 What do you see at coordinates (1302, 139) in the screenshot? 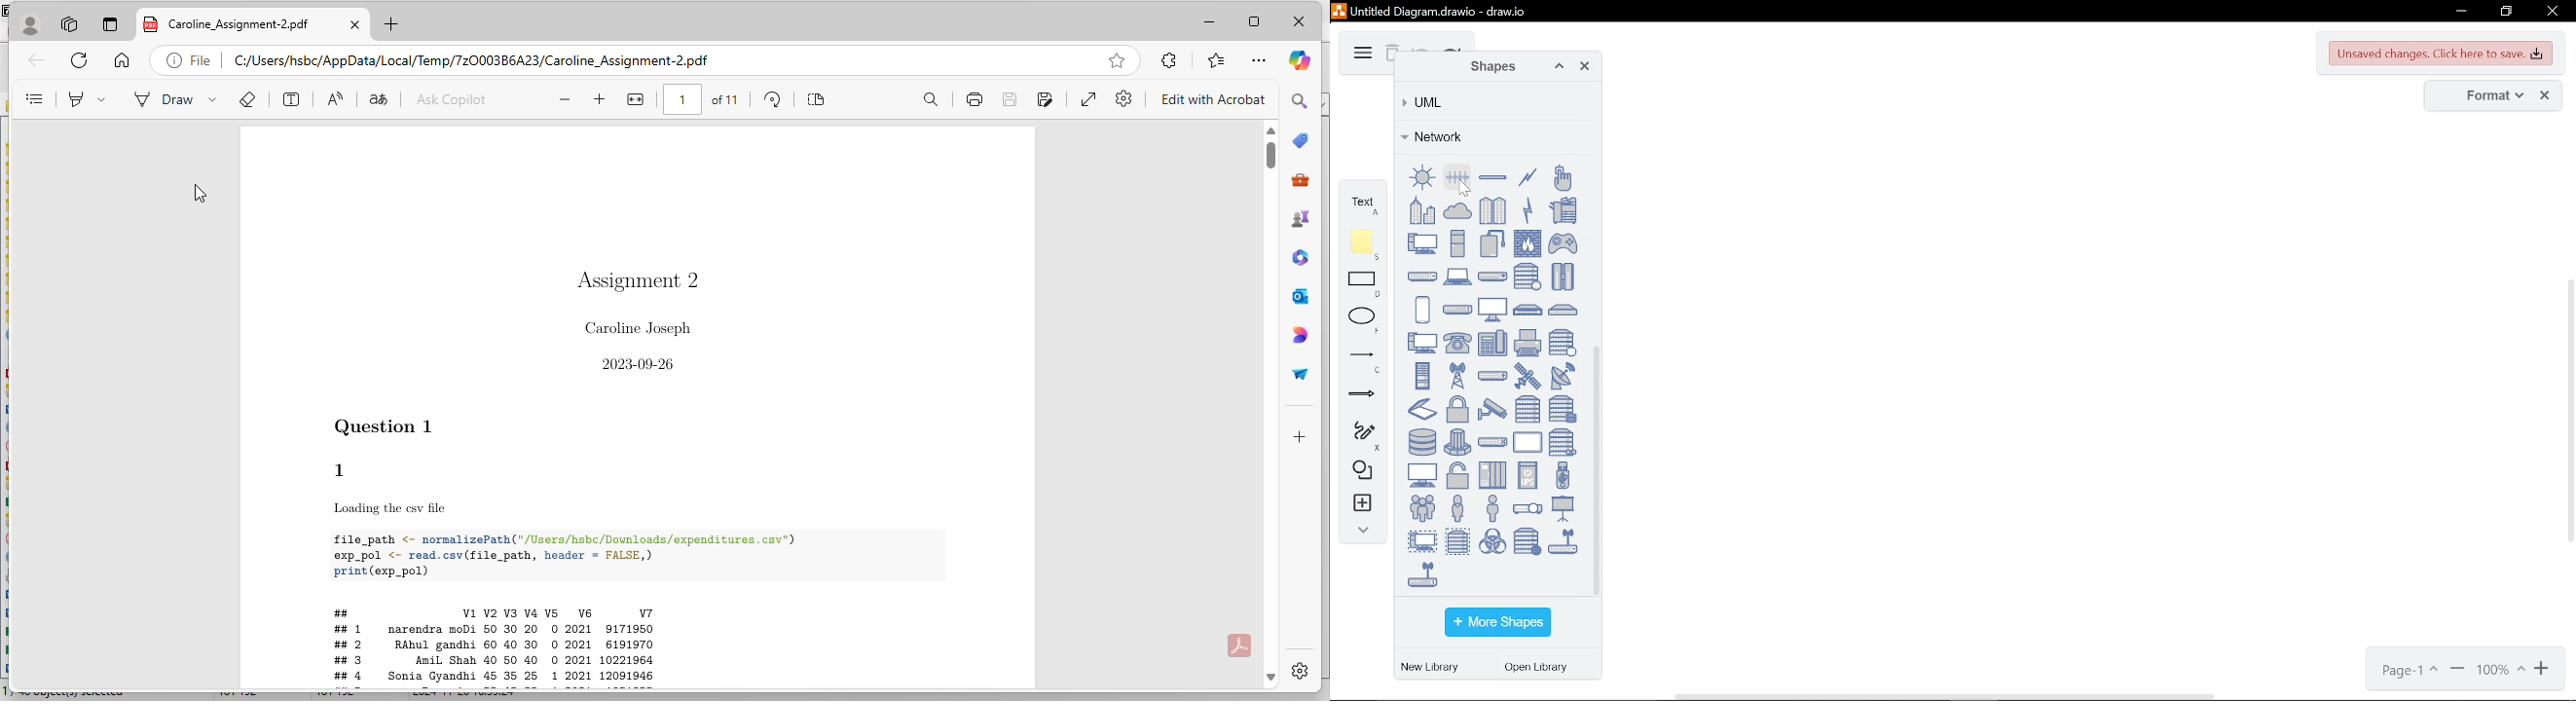
I see `microsoft shopping` at bounding box center [1302, 139].